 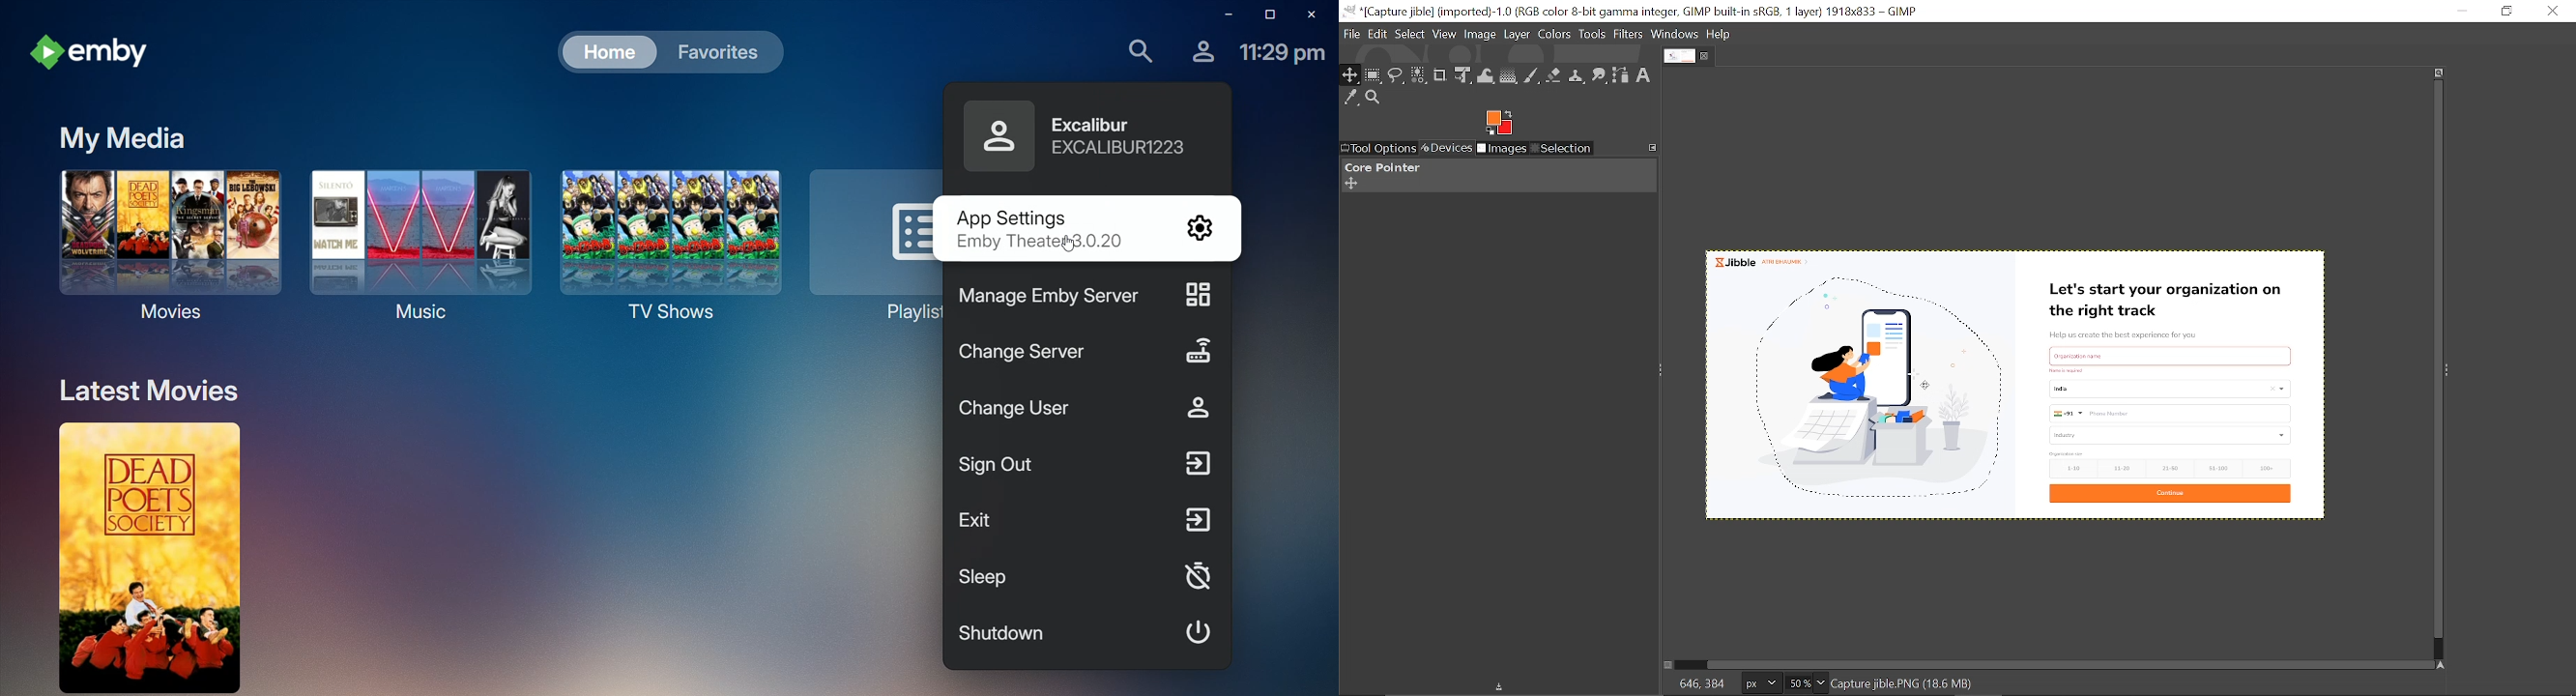 What do you see at coordinates (1797, 683) in the screenshot?
I see `Current Zoom` at bounding box center [1797, 683].